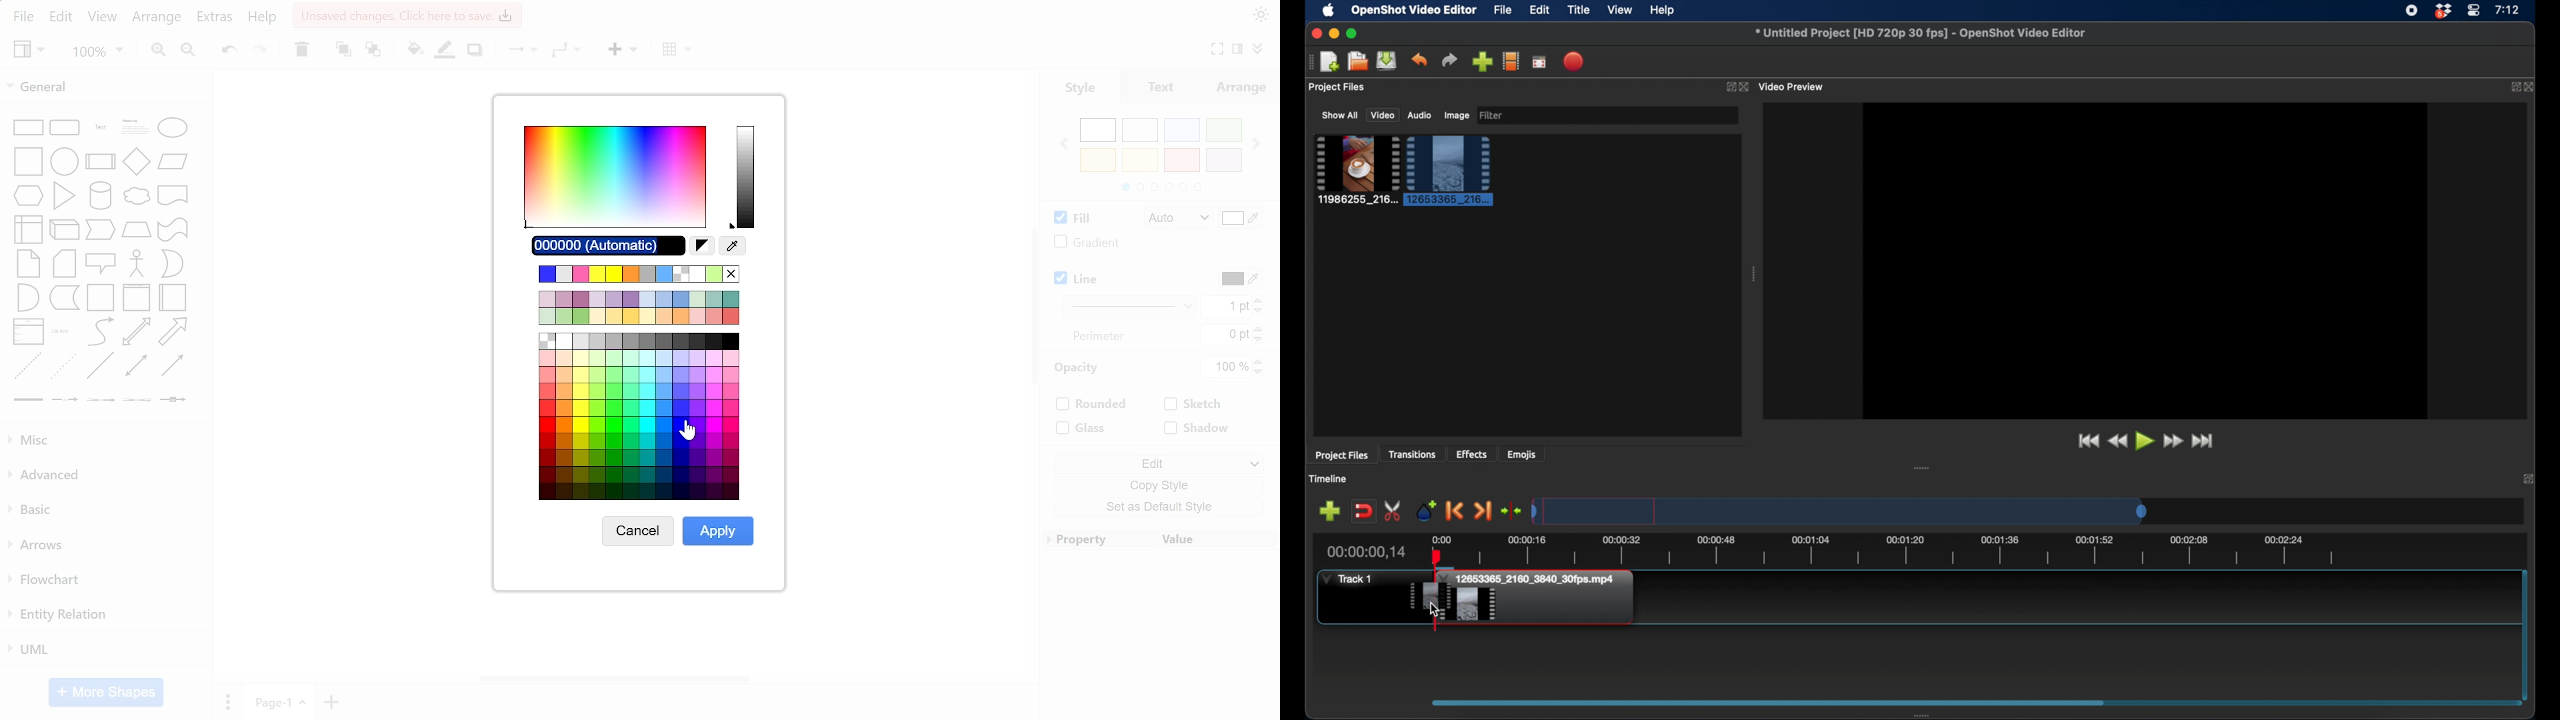 The image size is (2576, 728). I want to click on general, so click(104, 85).